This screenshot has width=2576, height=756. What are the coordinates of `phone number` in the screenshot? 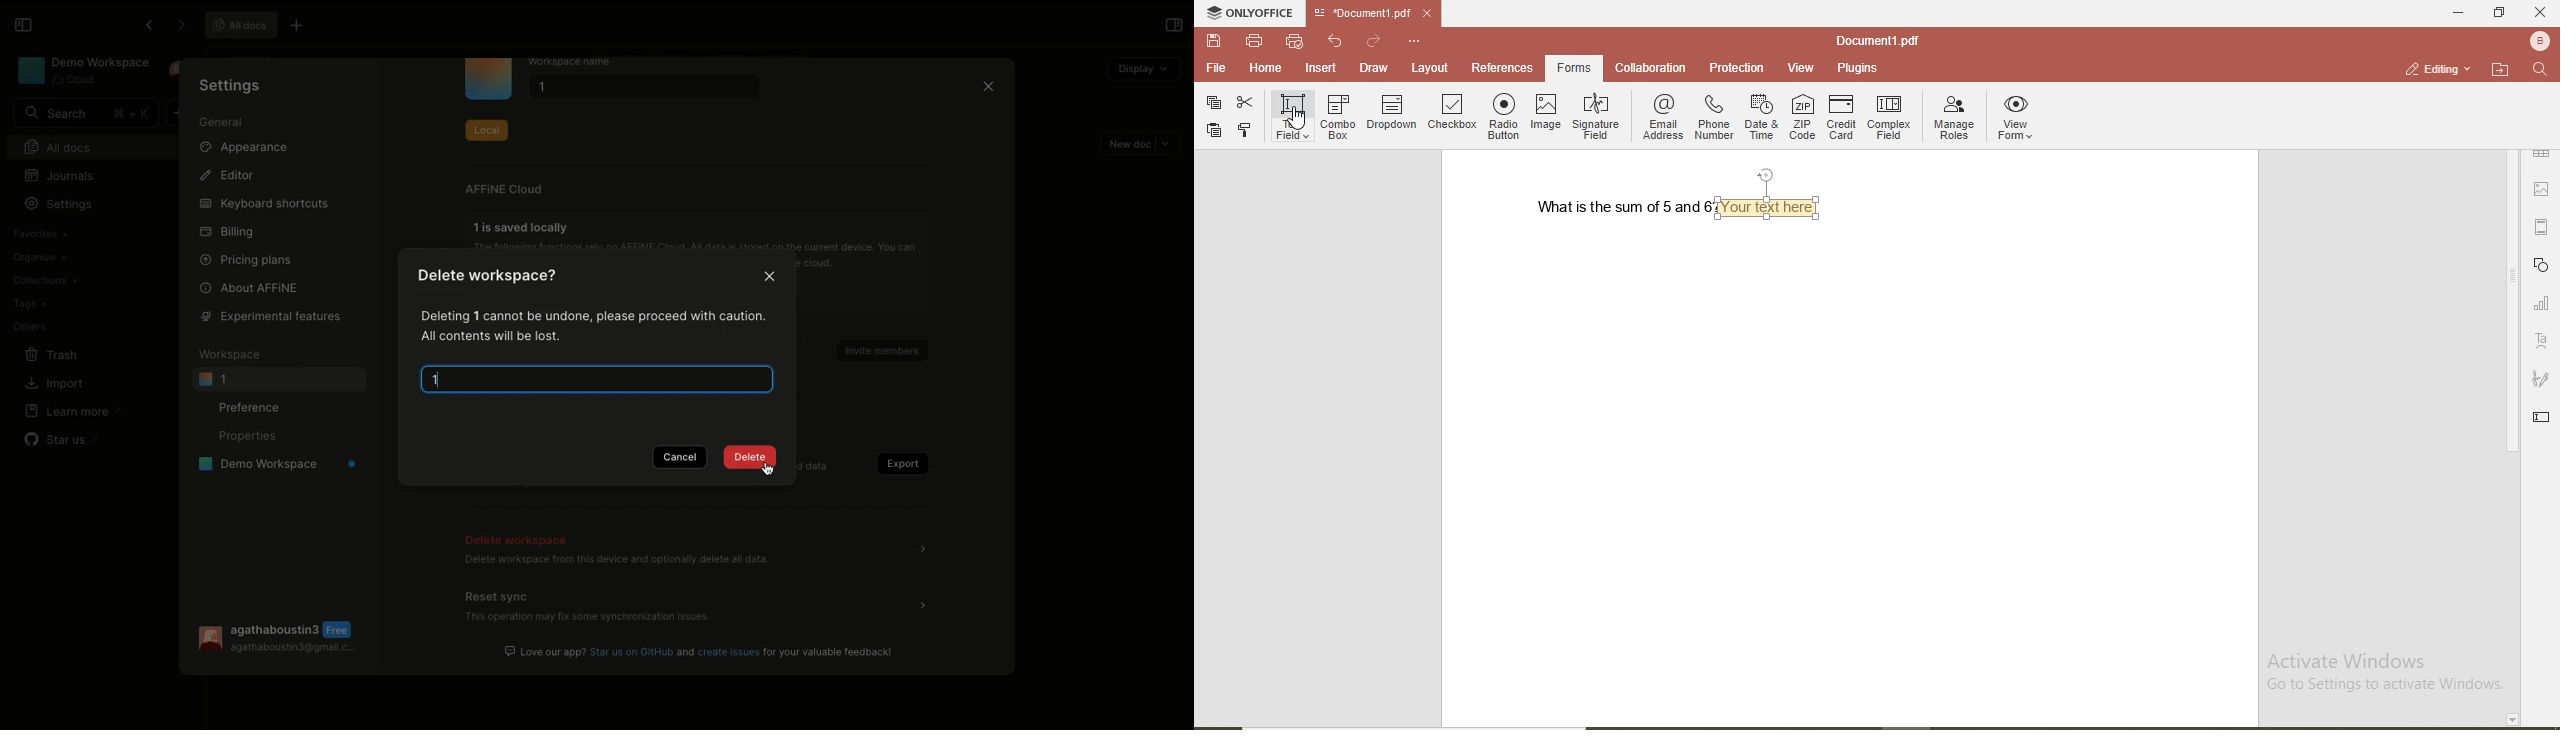 It's located at (1713, 118).